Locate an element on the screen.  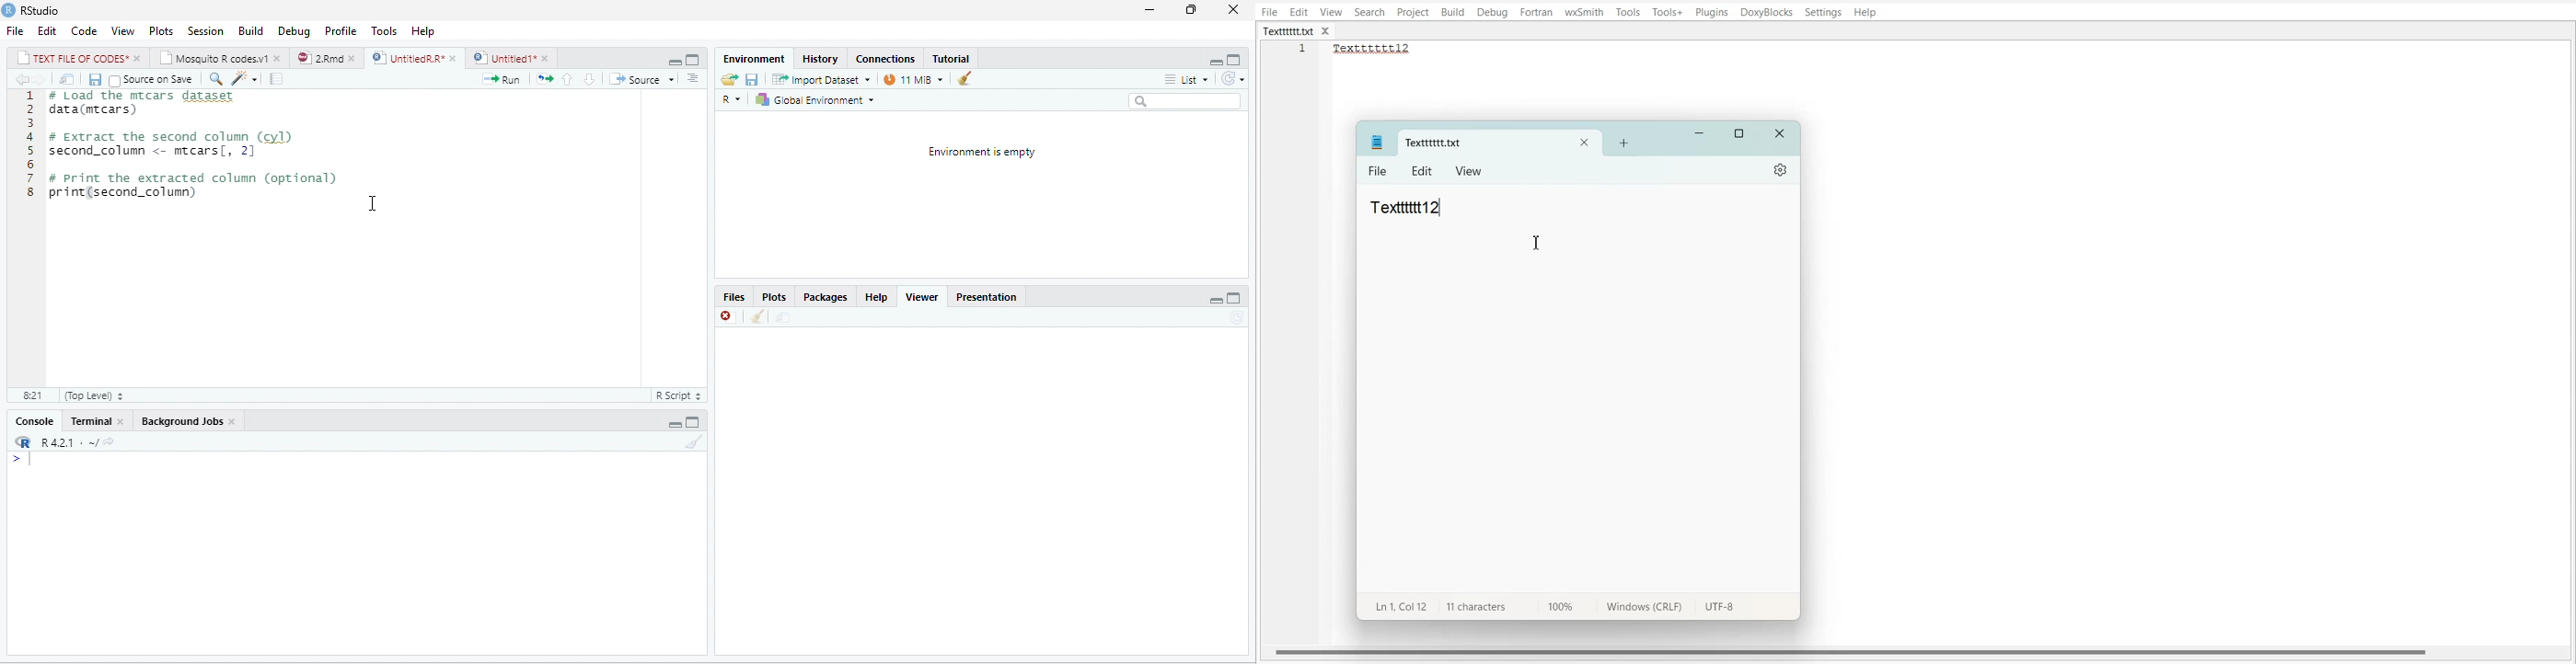
compile report is located at coordinates (275, 78).